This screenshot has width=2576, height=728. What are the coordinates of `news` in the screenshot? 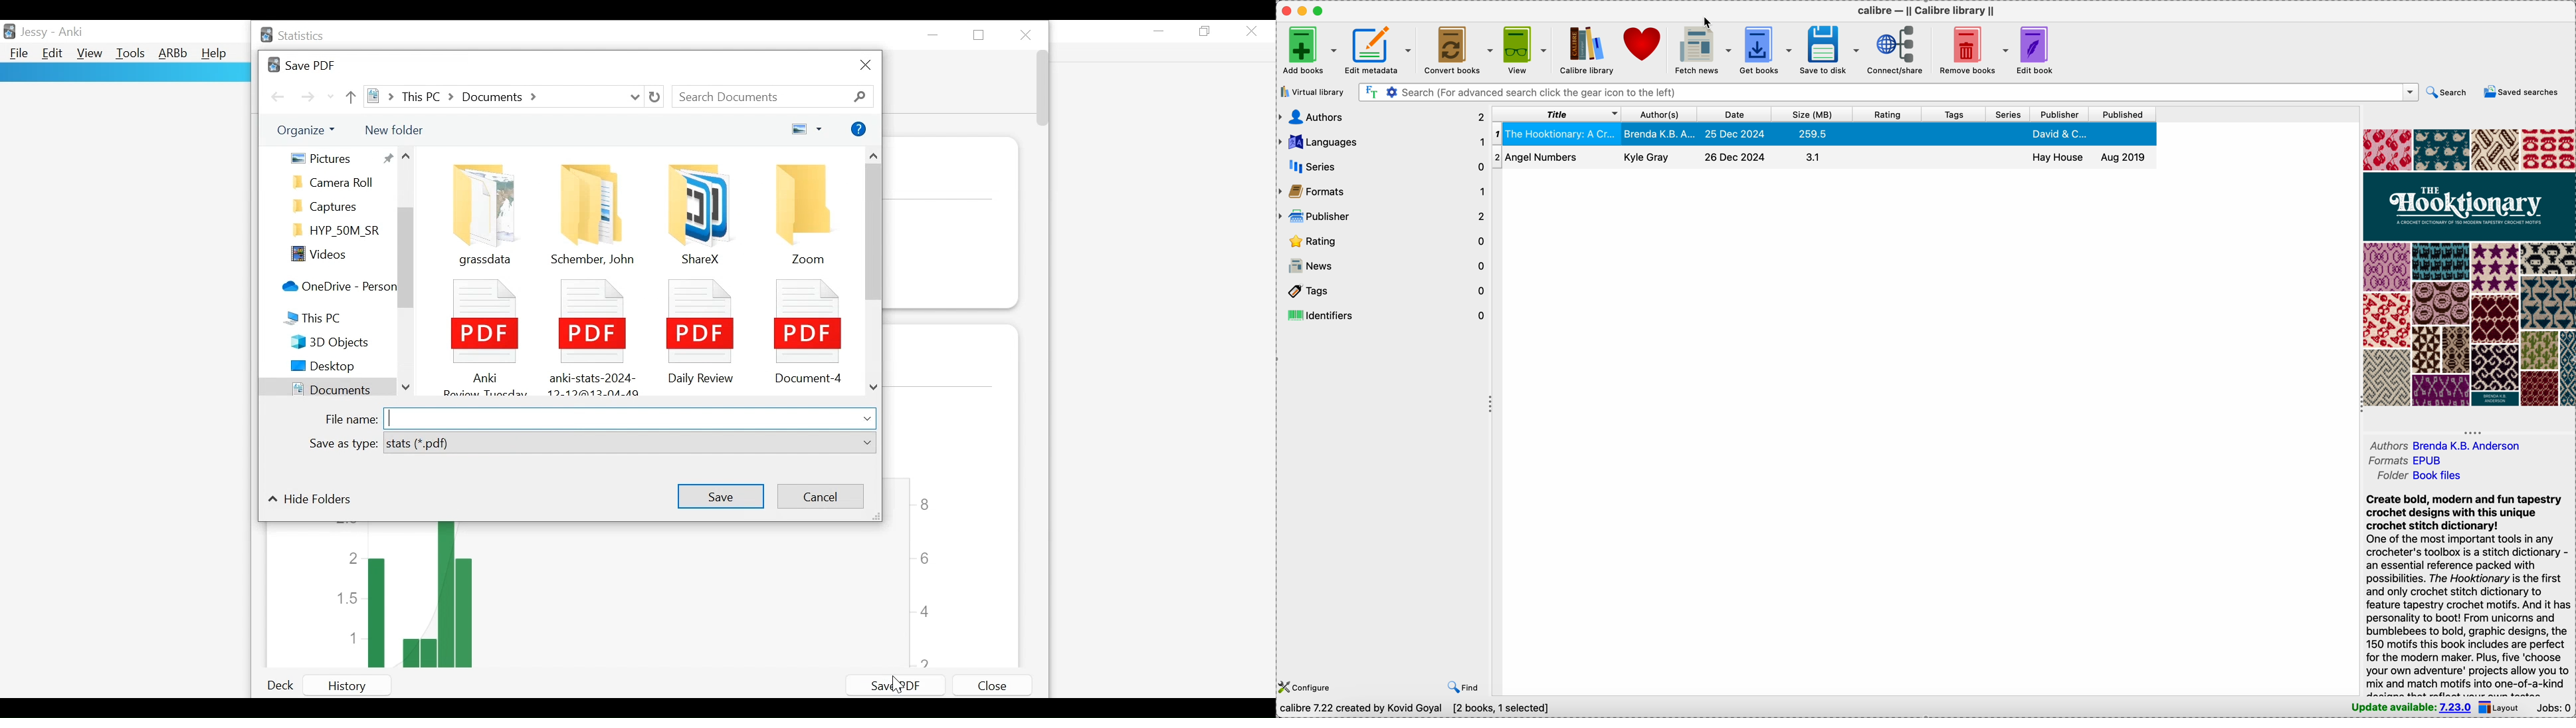 It's located at (1383, 264).